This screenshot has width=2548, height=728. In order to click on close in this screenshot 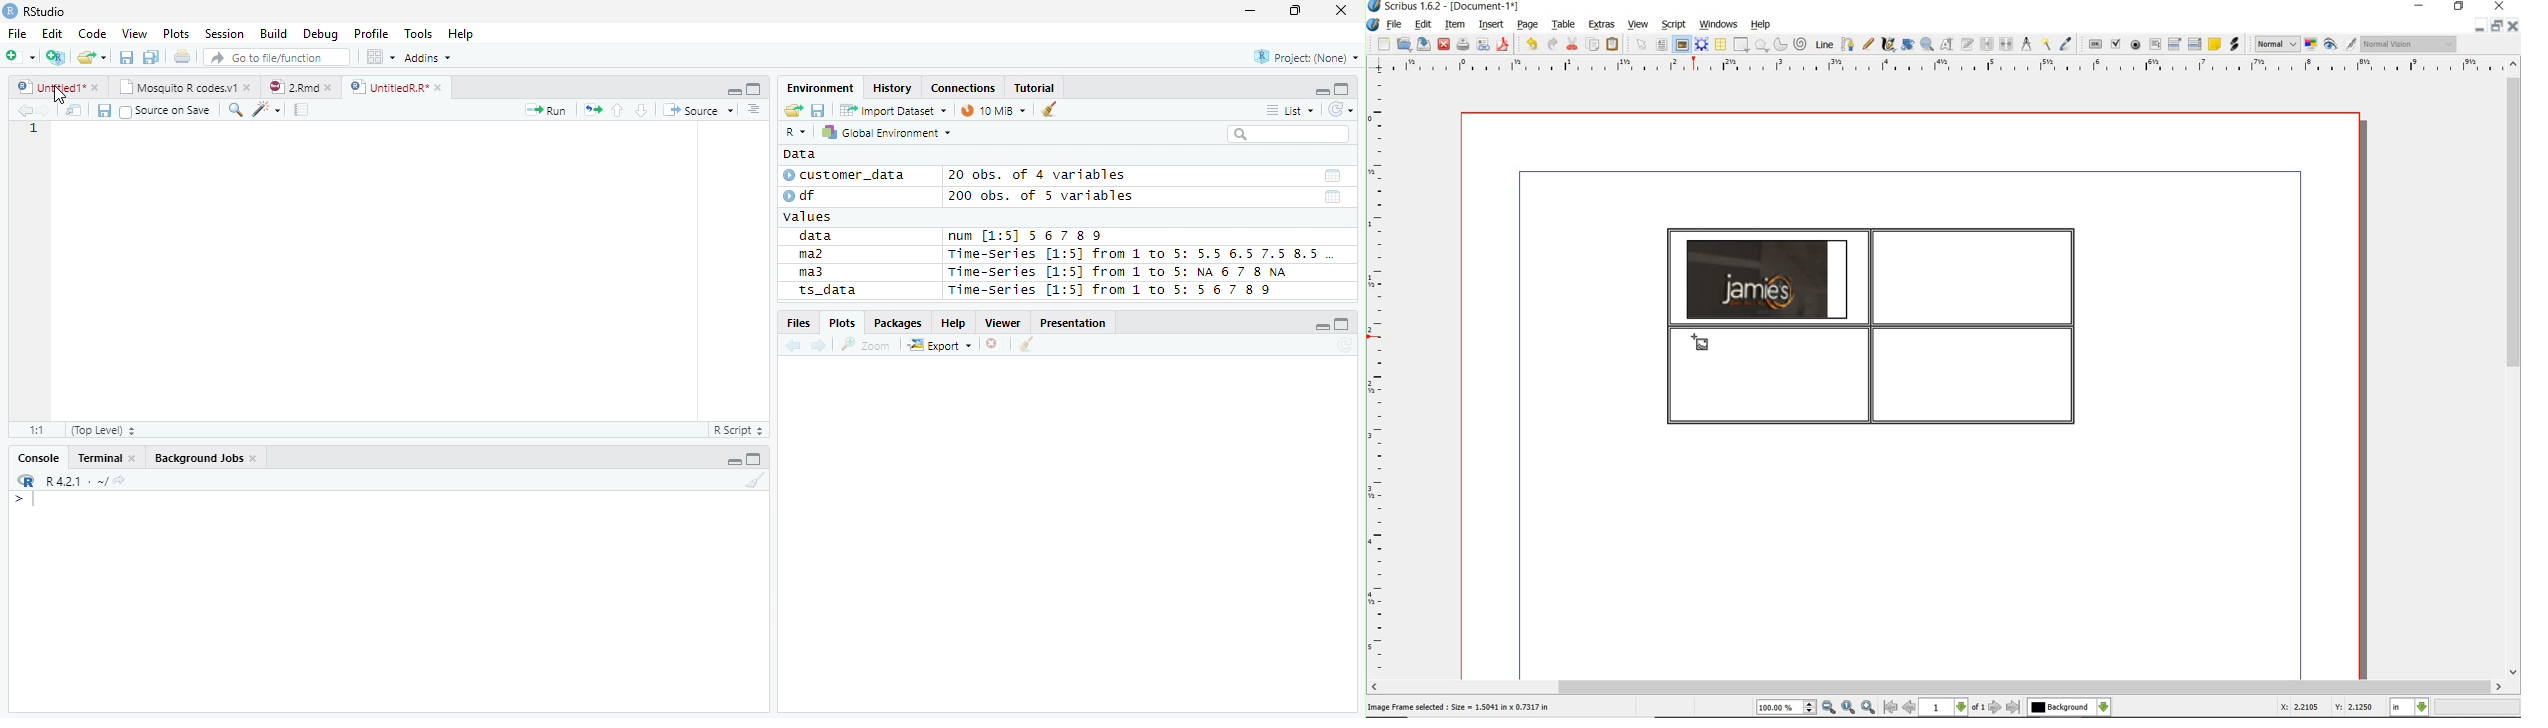, I will do `click(2512, 26)`.